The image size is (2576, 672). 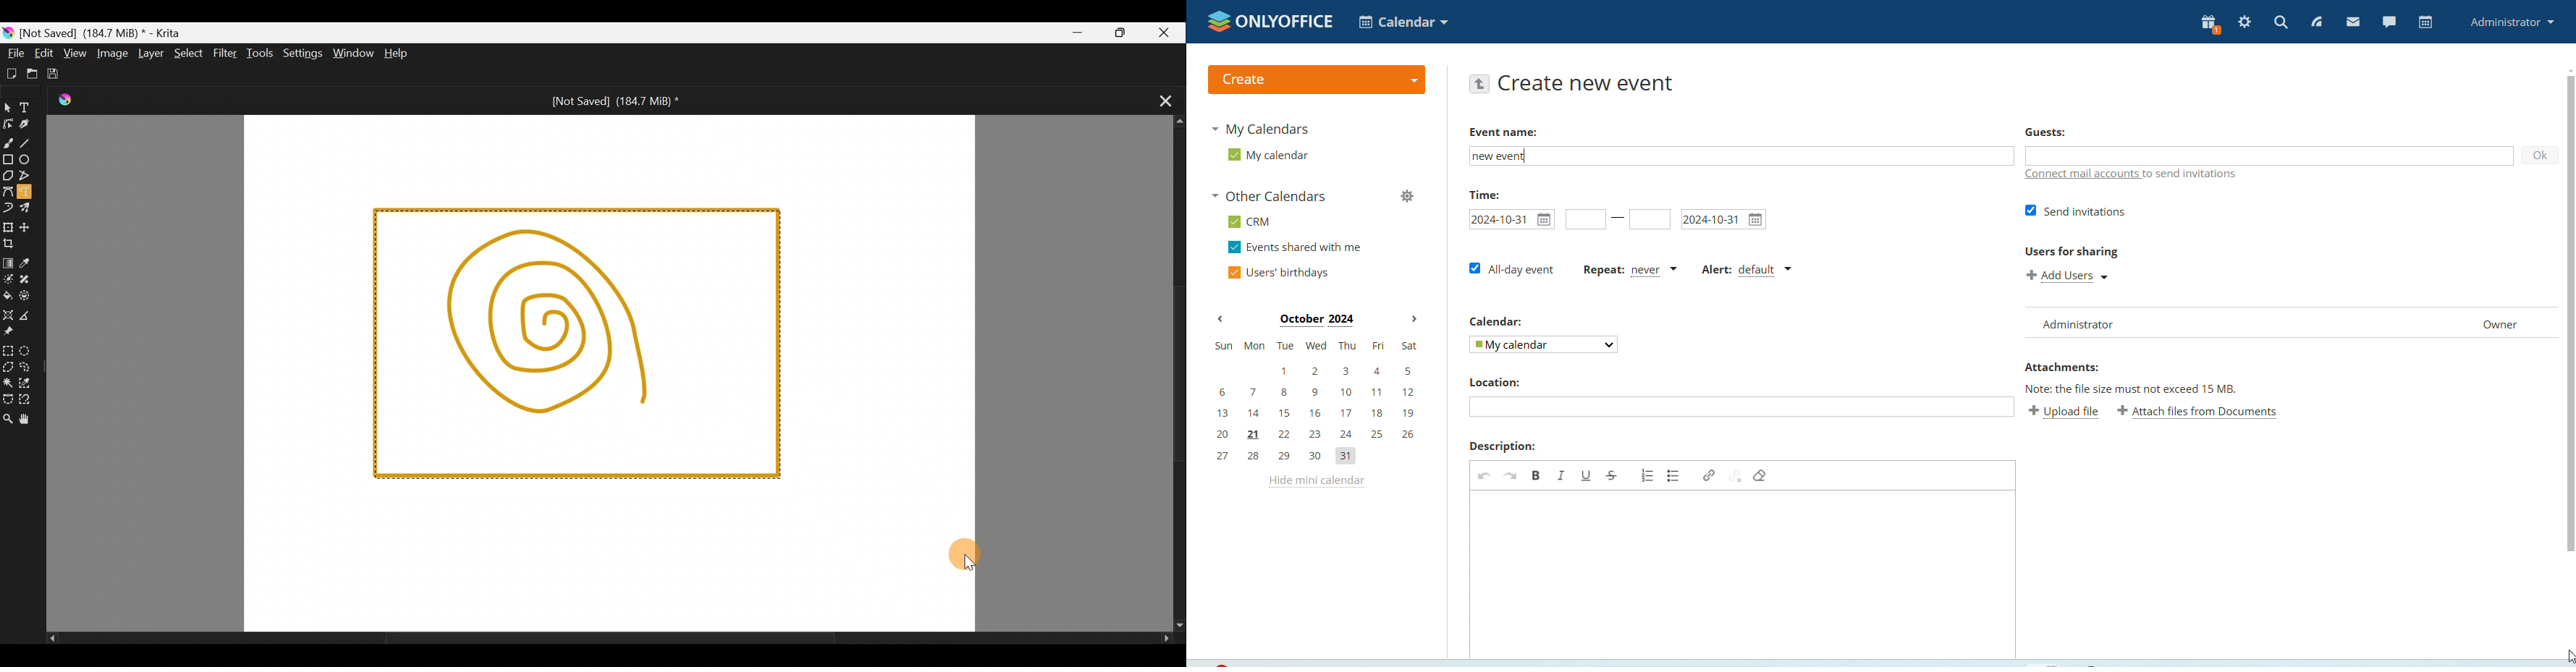 I want to click on manage, so click(x=1409, y=196).